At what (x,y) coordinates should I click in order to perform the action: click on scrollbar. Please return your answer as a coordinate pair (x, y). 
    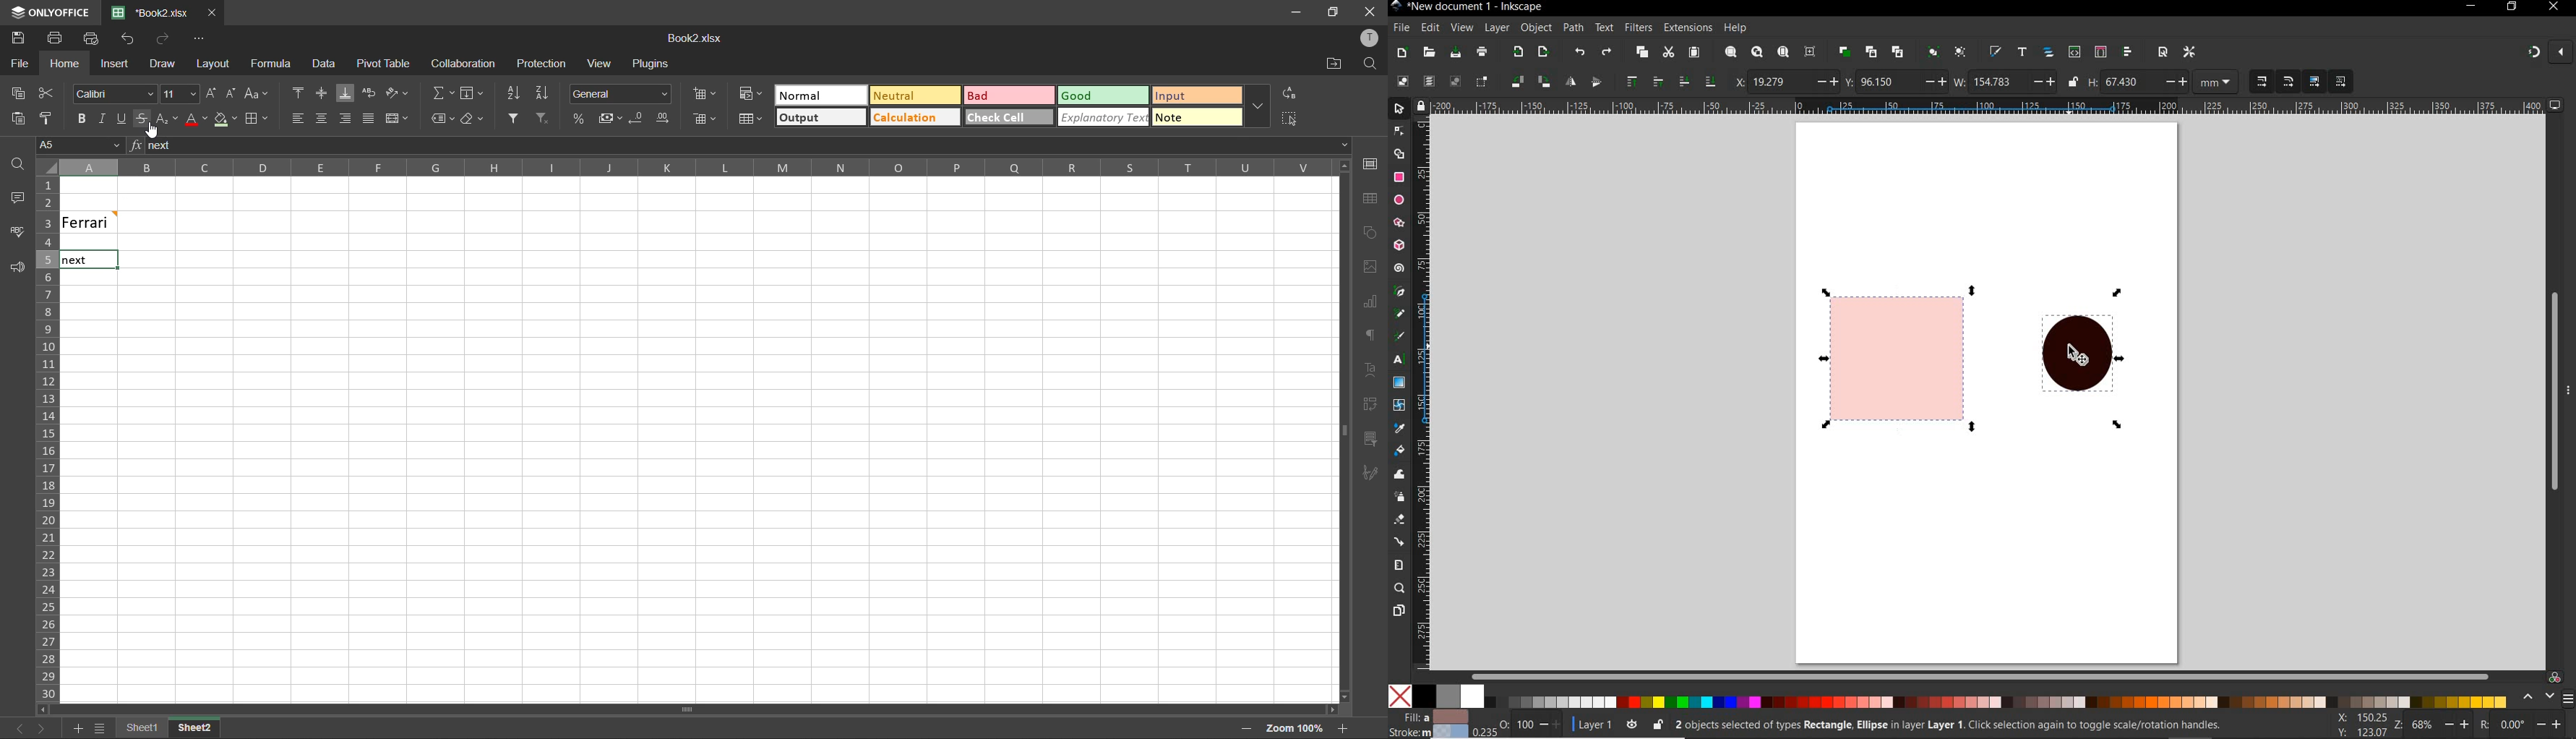
    Looking at the image, I should click on (2554, 379).